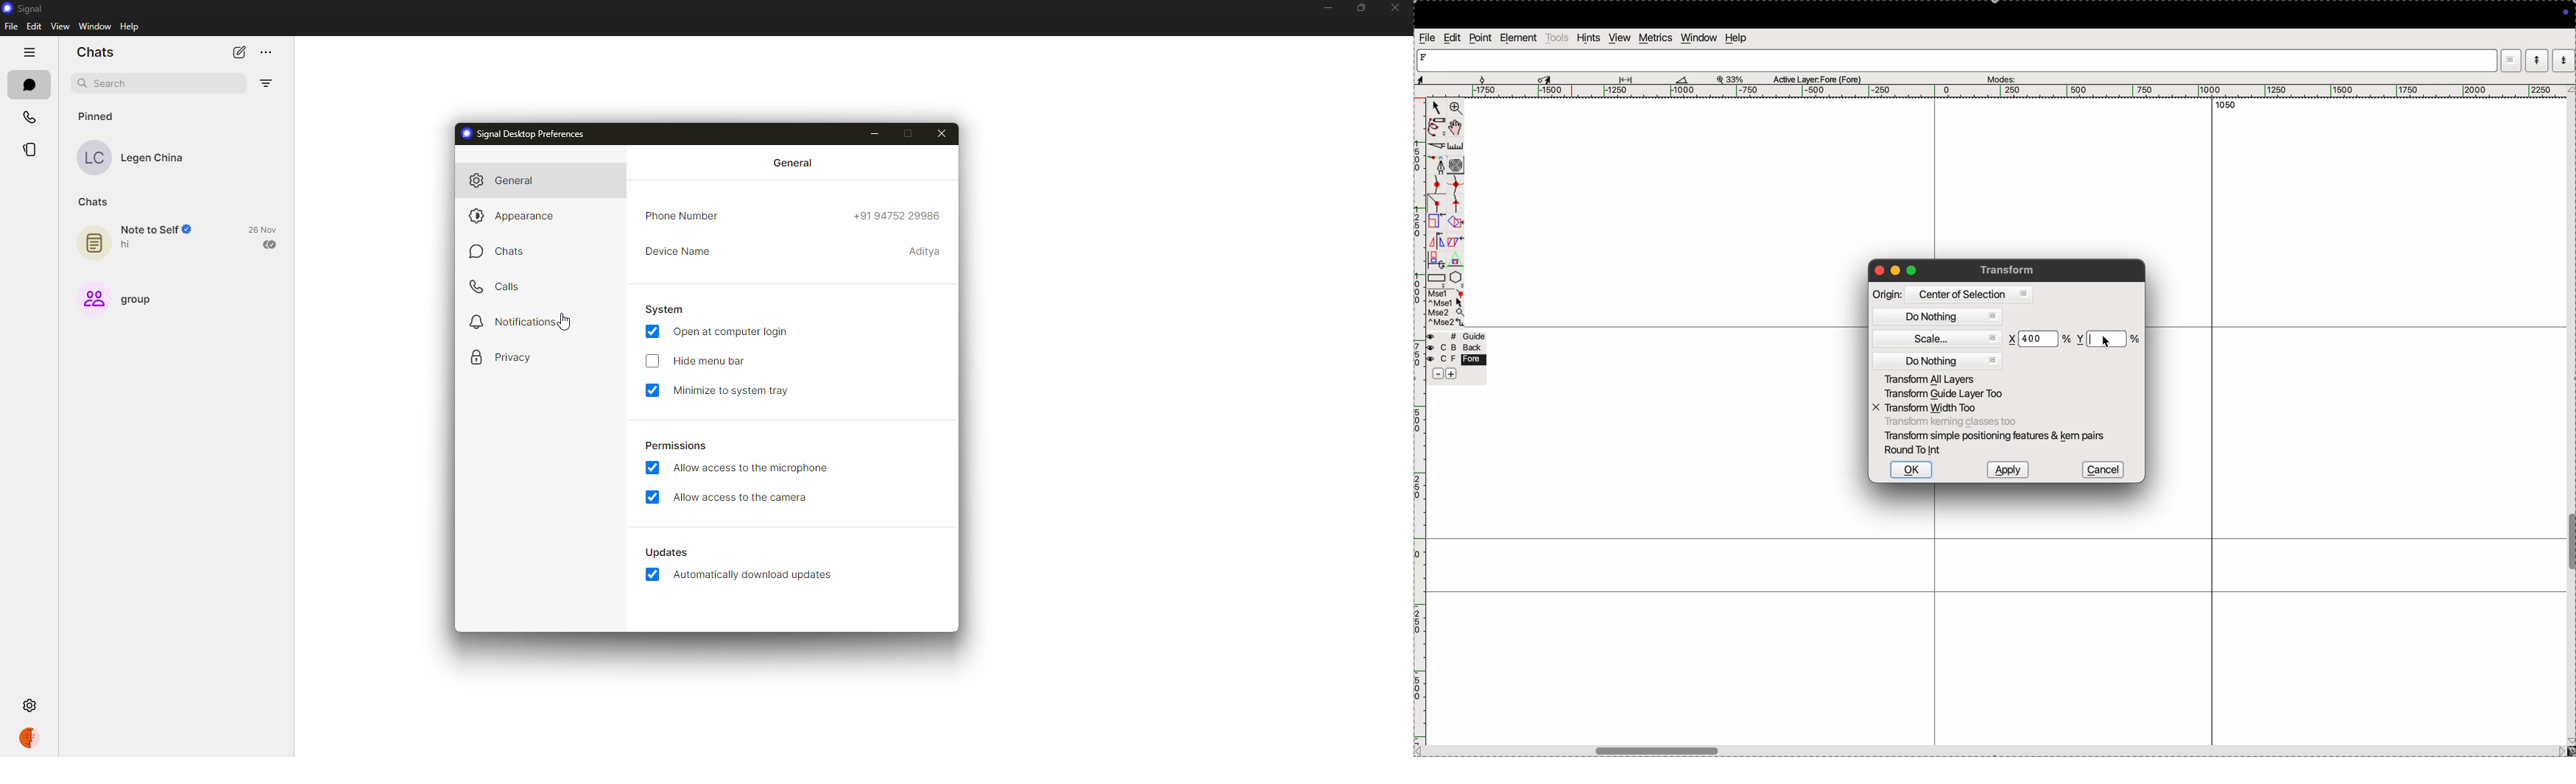 This screenshot has height=784, width=2576. What do you see at coordinates (28, 84) in the screenshot?
I see `chats` at bounding box center [28, 84].